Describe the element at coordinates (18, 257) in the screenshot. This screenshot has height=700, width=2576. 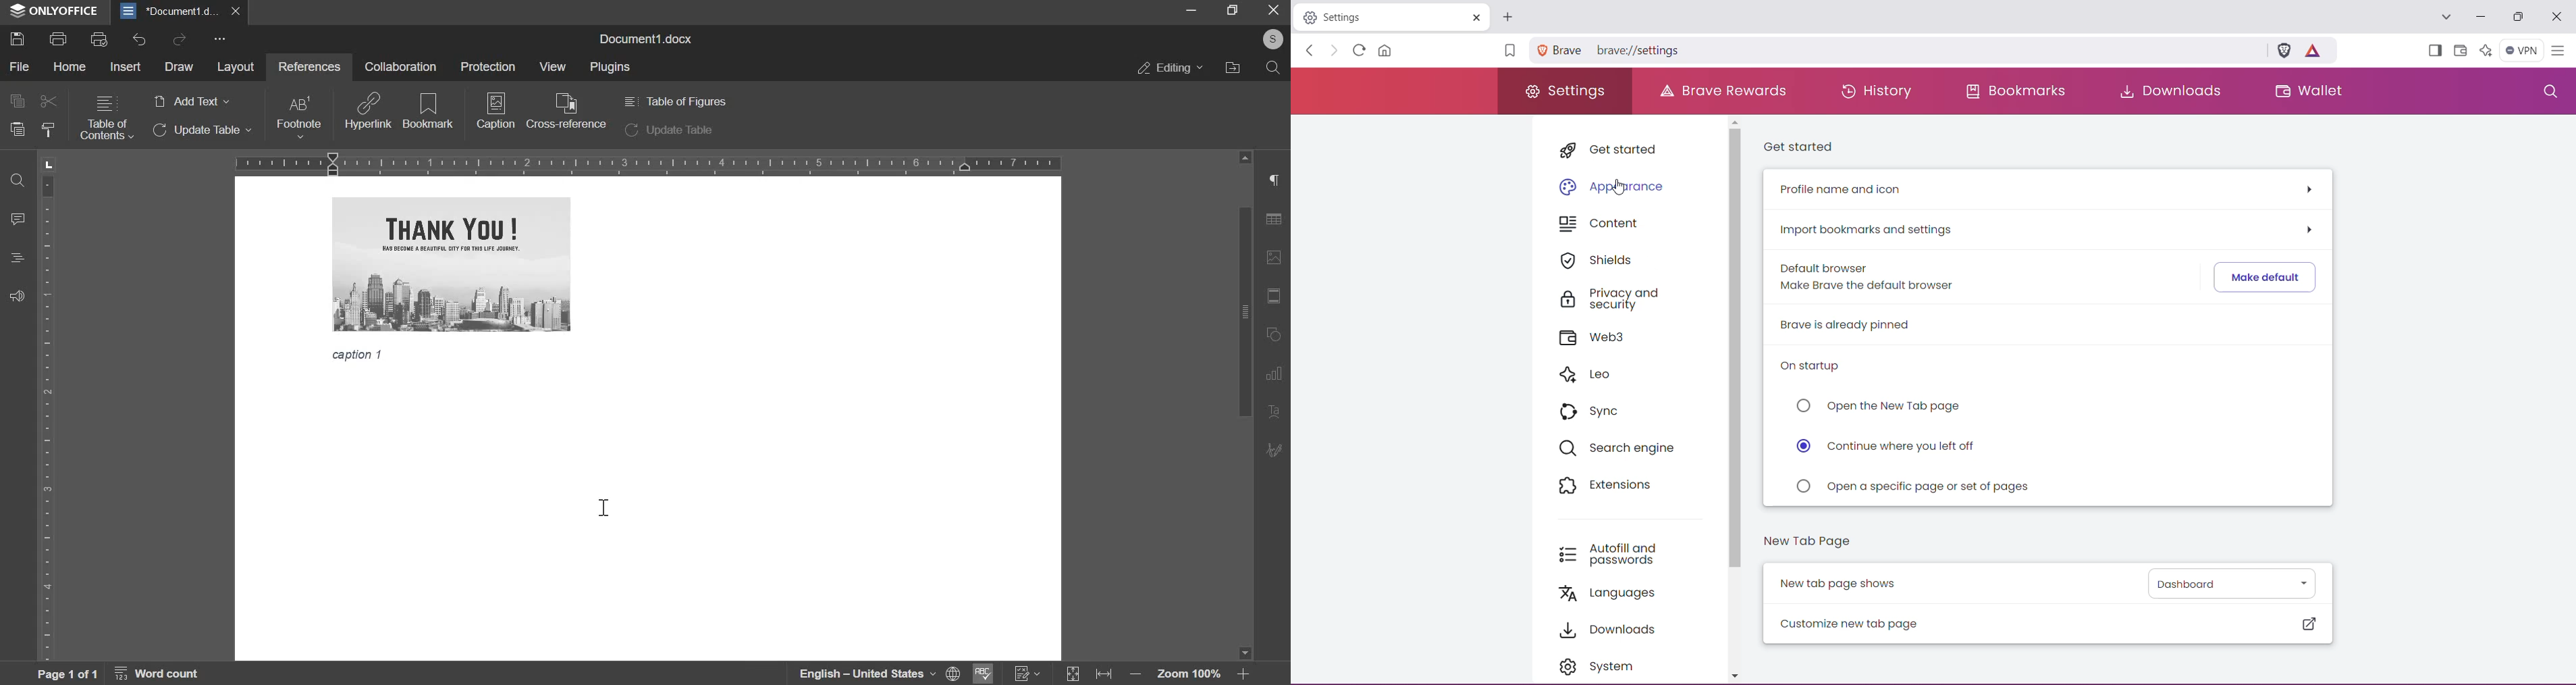
I see `heading` at that location.